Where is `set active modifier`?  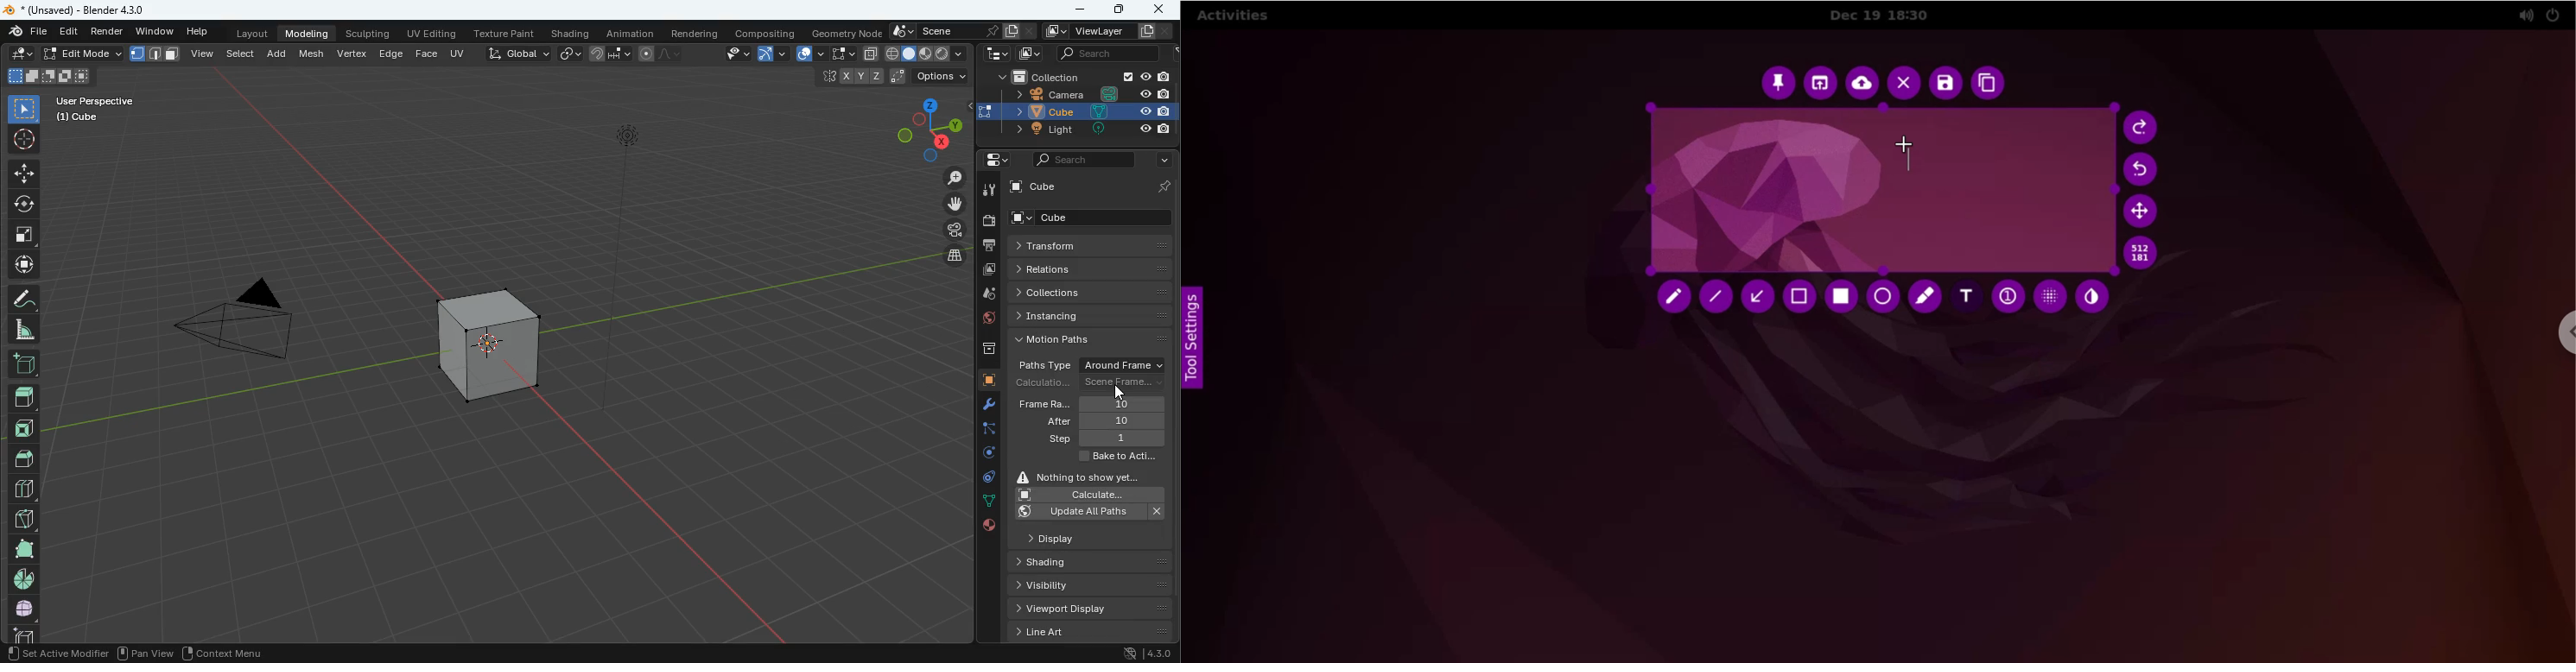 set active modifier is located at coordinates (56, 654).